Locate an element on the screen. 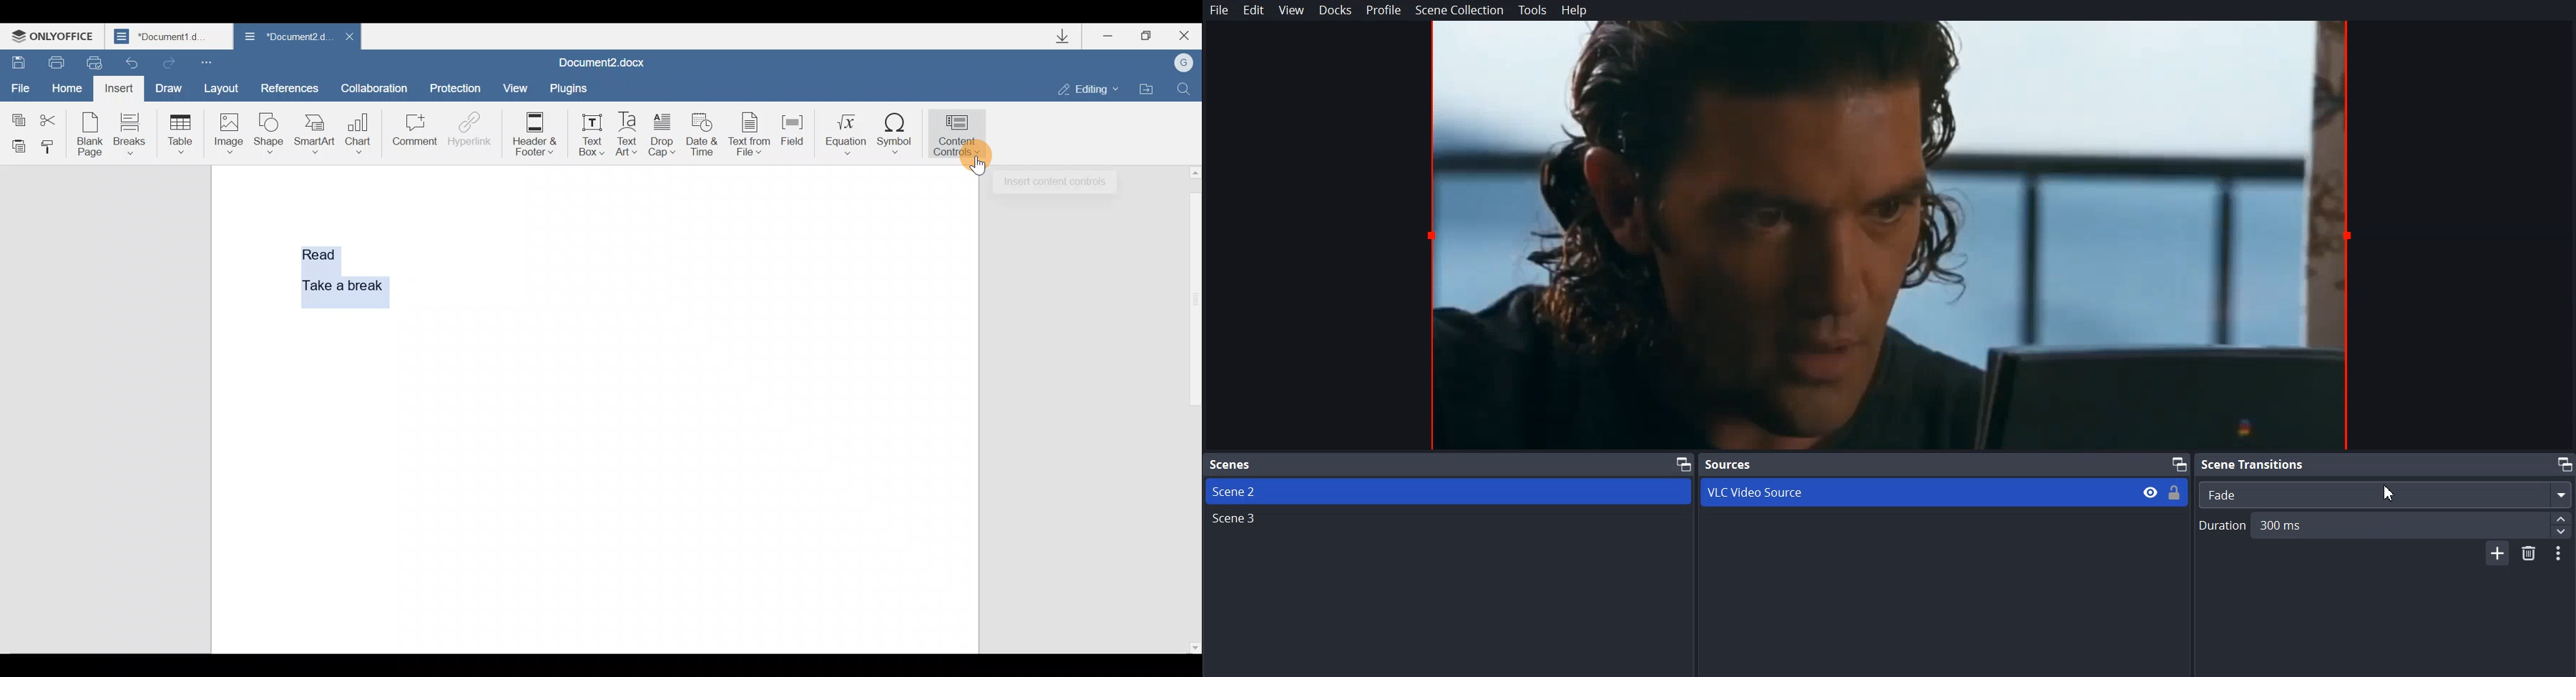  Close is located at coordinates (1189, 35).